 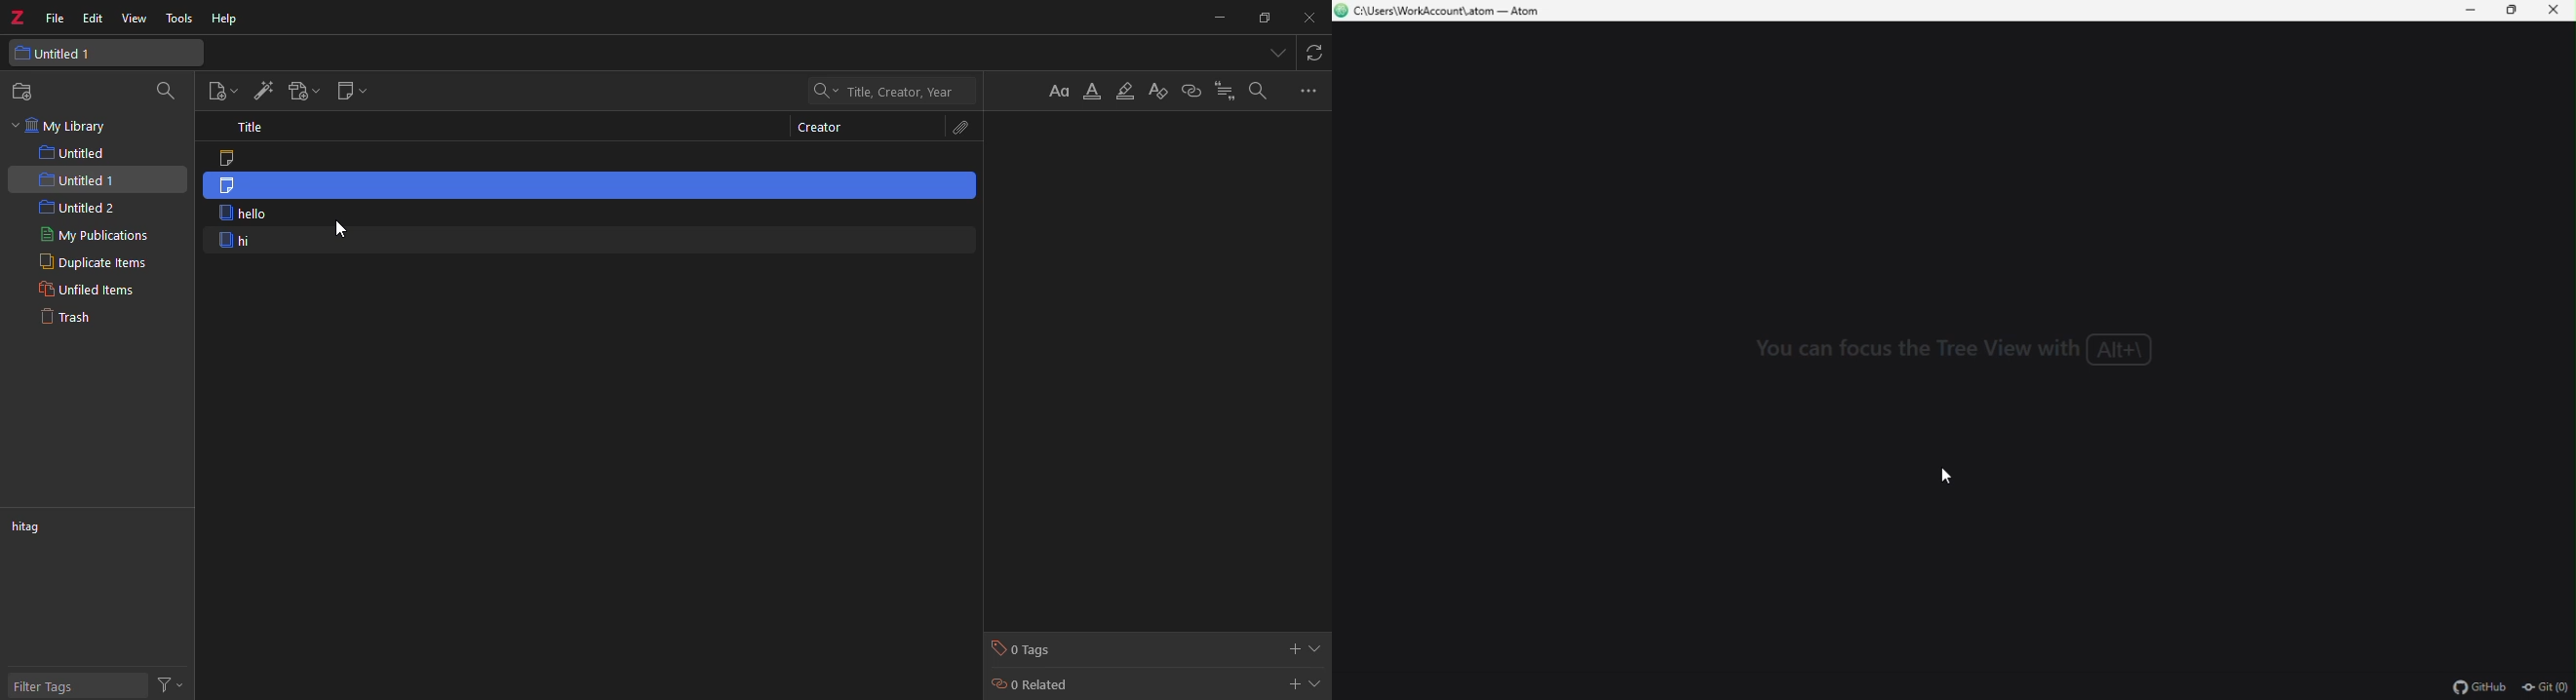 I want to click on actions, so click(x=176, y=681).